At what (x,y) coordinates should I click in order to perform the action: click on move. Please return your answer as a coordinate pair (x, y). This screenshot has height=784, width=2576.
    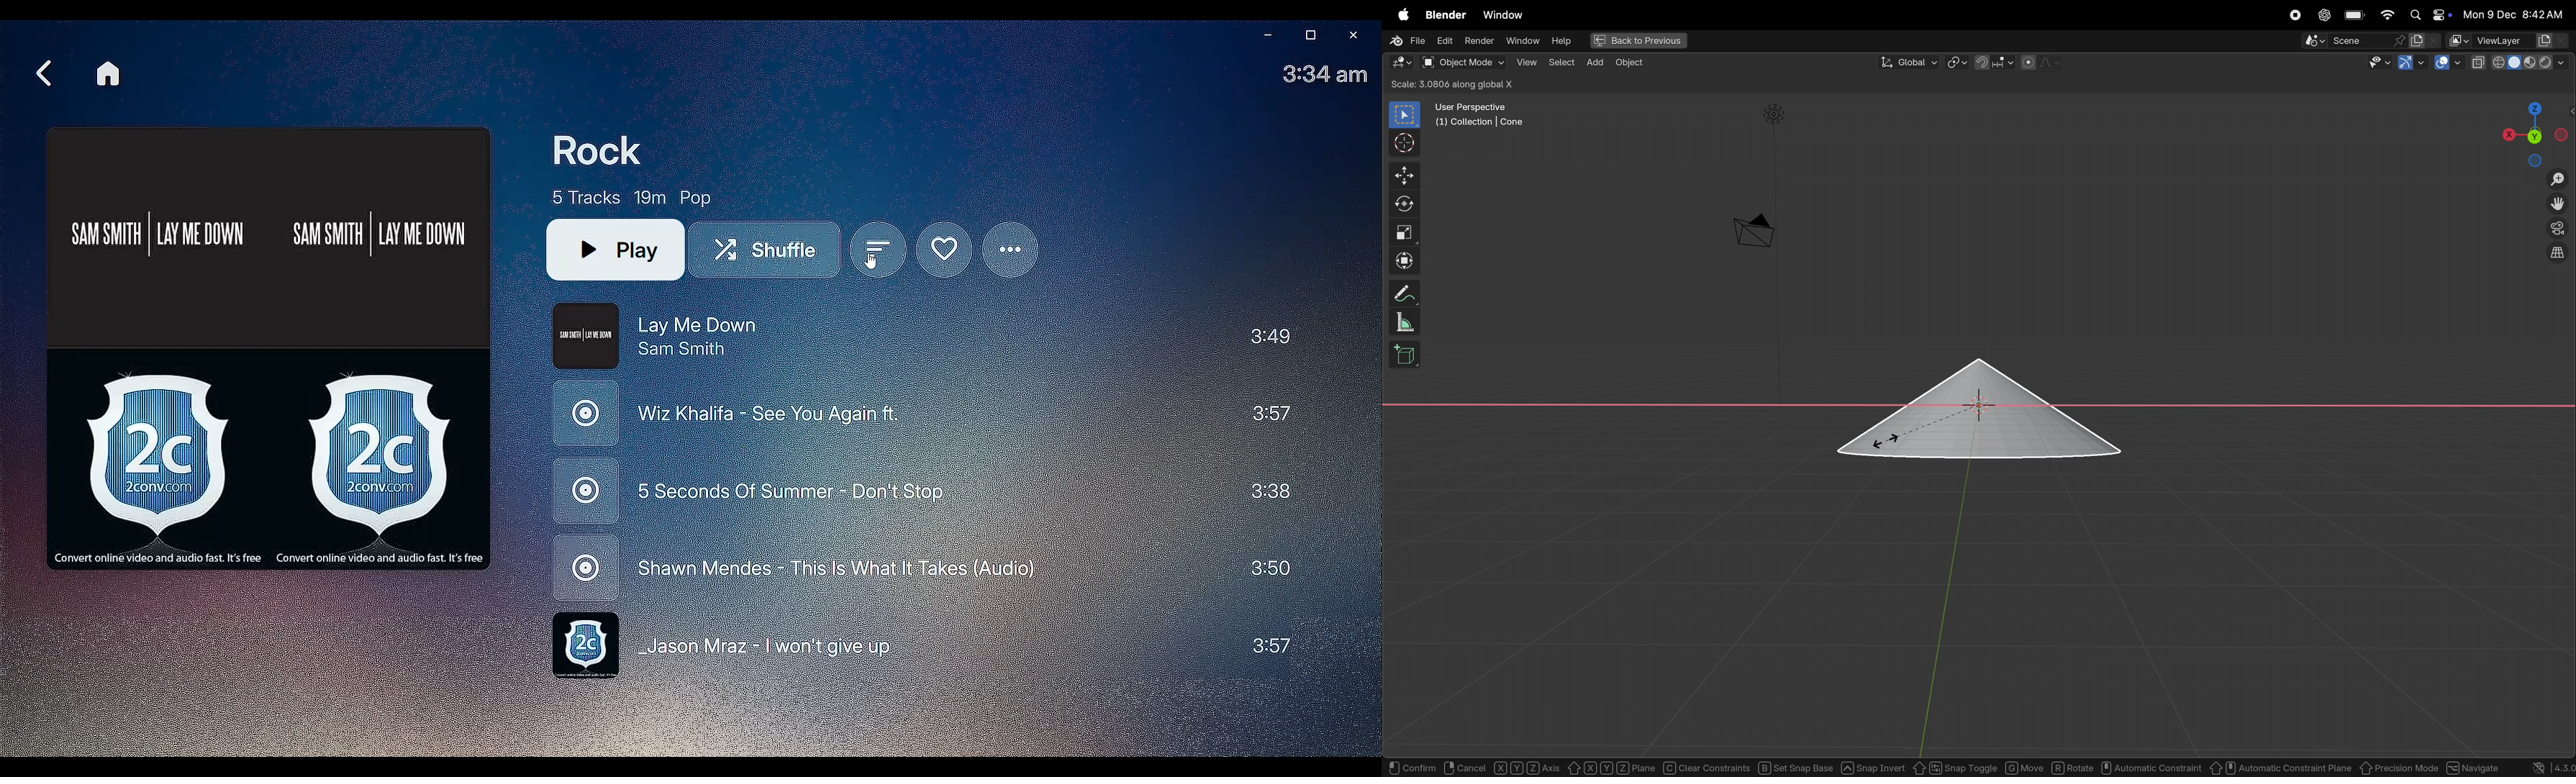
    Looking at the image, I should click on (1402, 176).